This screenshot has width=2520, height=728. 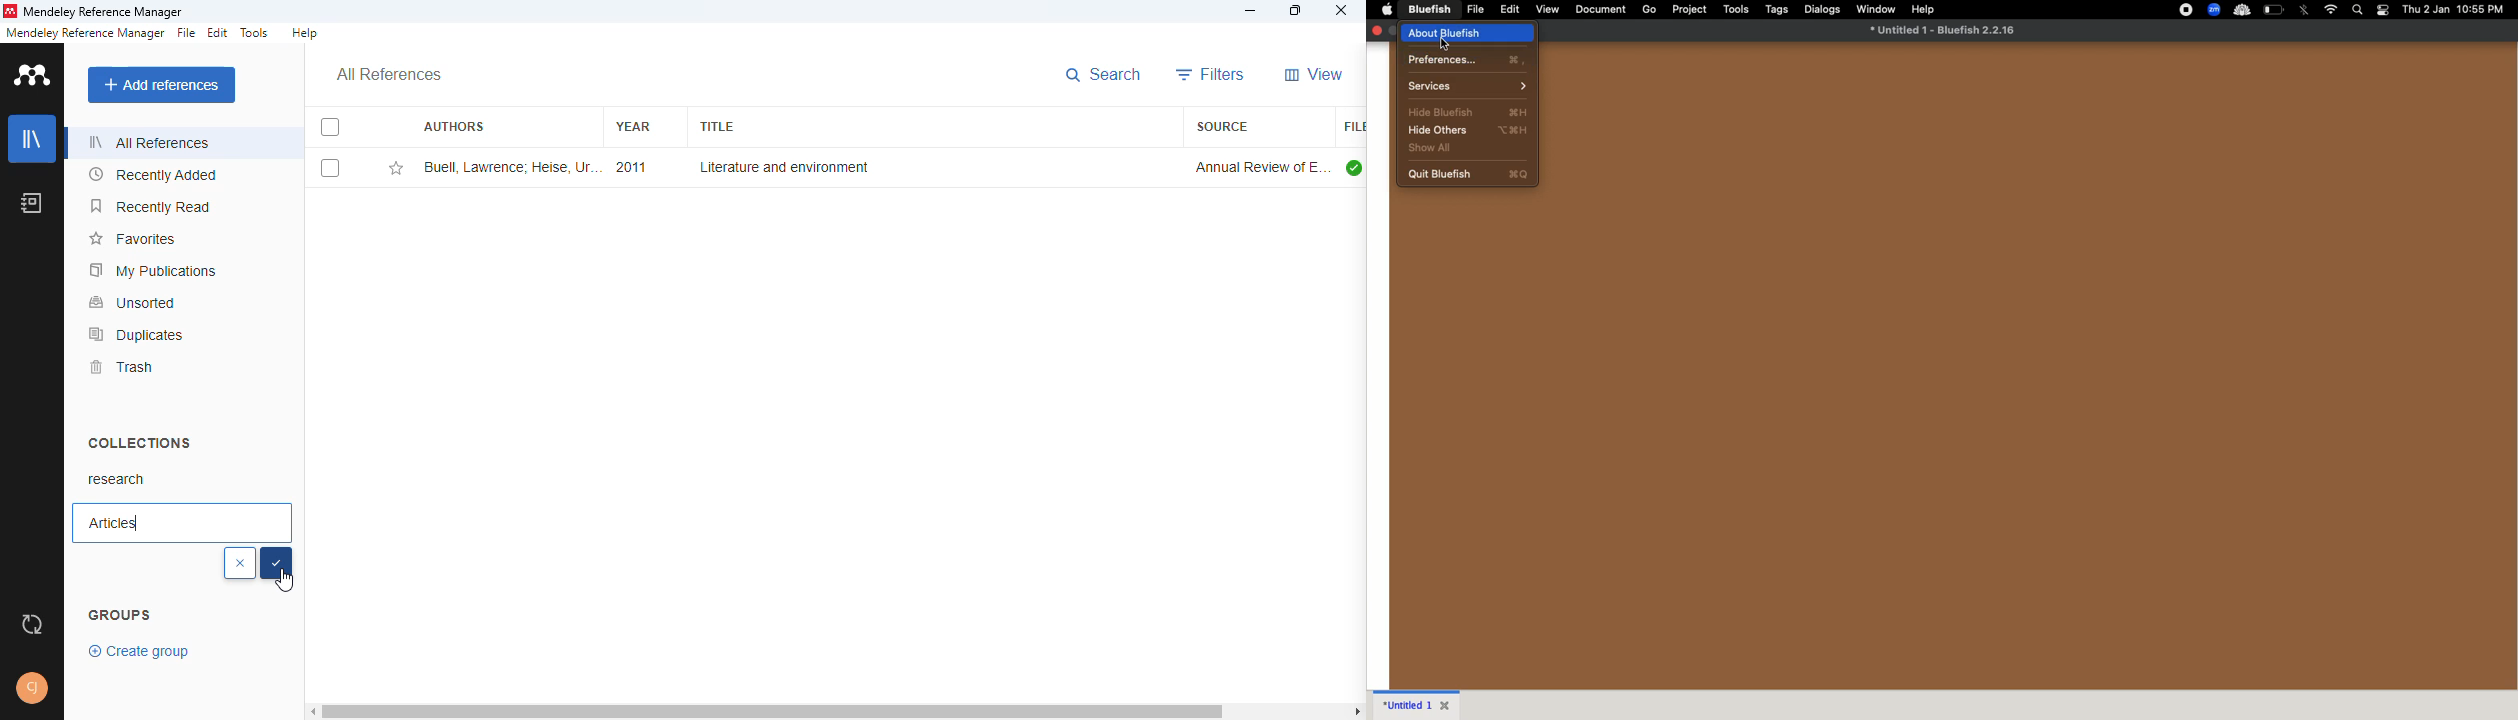 I want to click on mendeley reference manager, so click(x=85, y=33).